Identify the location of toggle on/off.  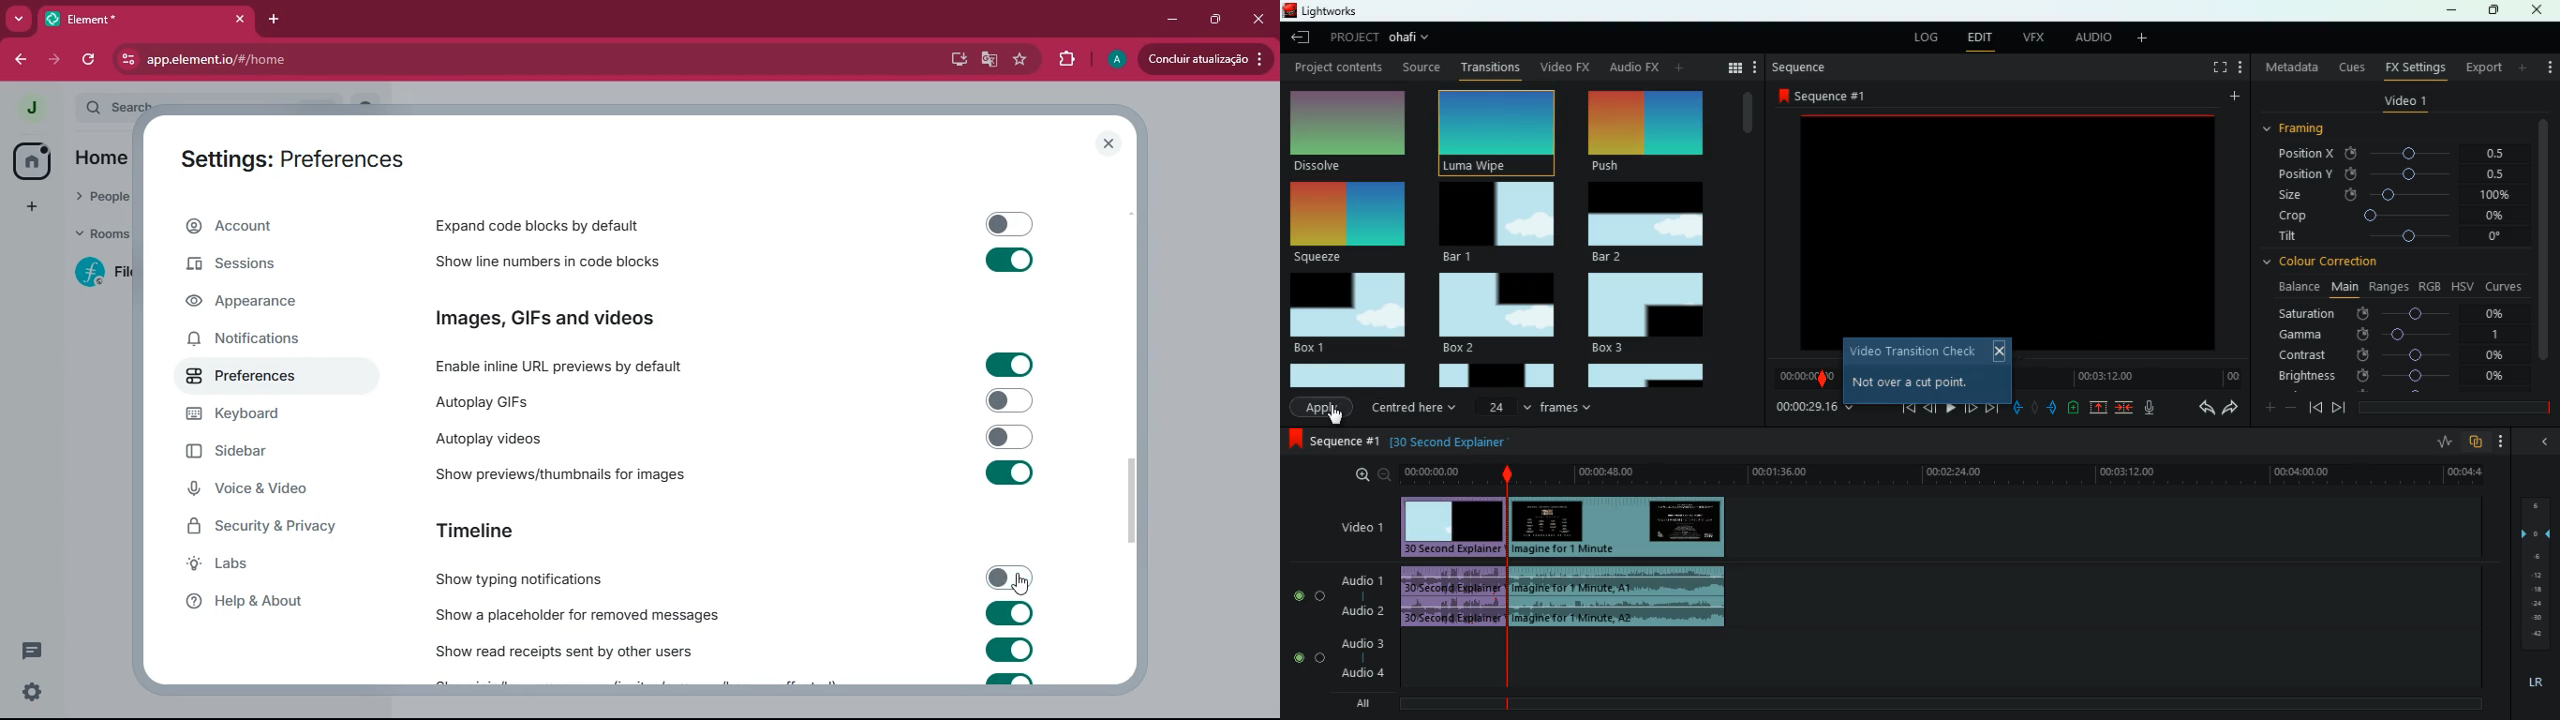
(1011, 437).